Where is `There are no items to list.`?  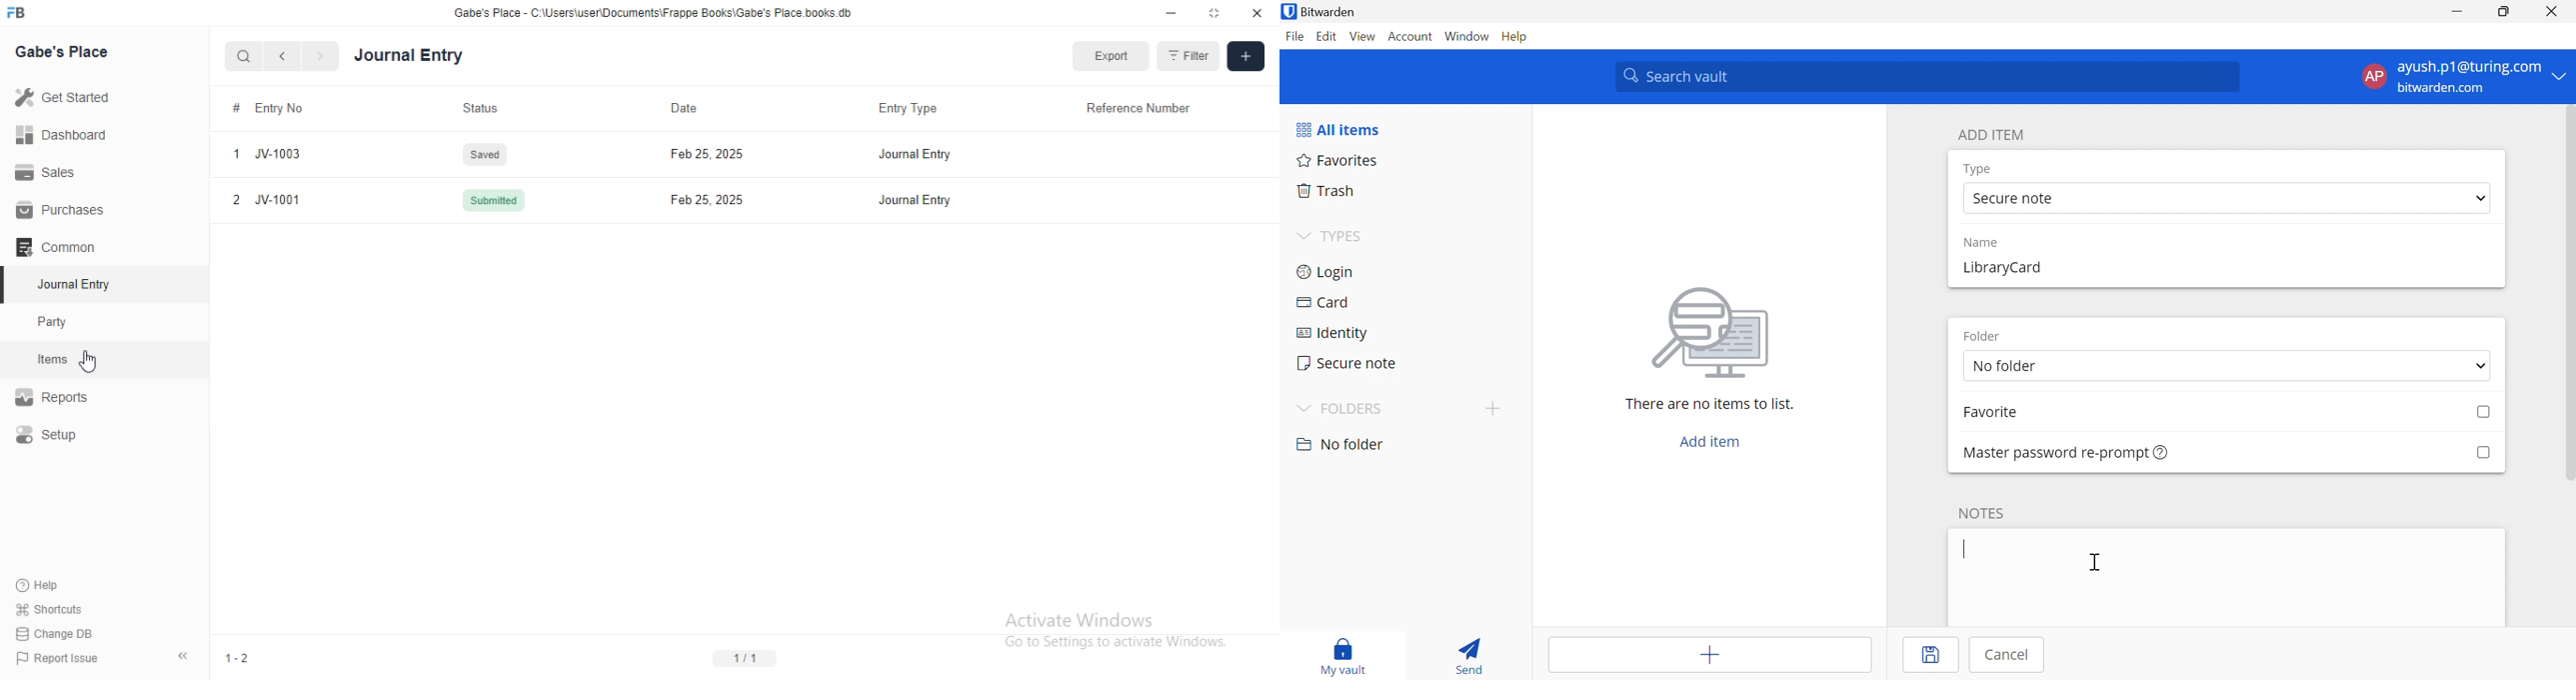 There are no items to list. is located at coordinates (1710, 404).